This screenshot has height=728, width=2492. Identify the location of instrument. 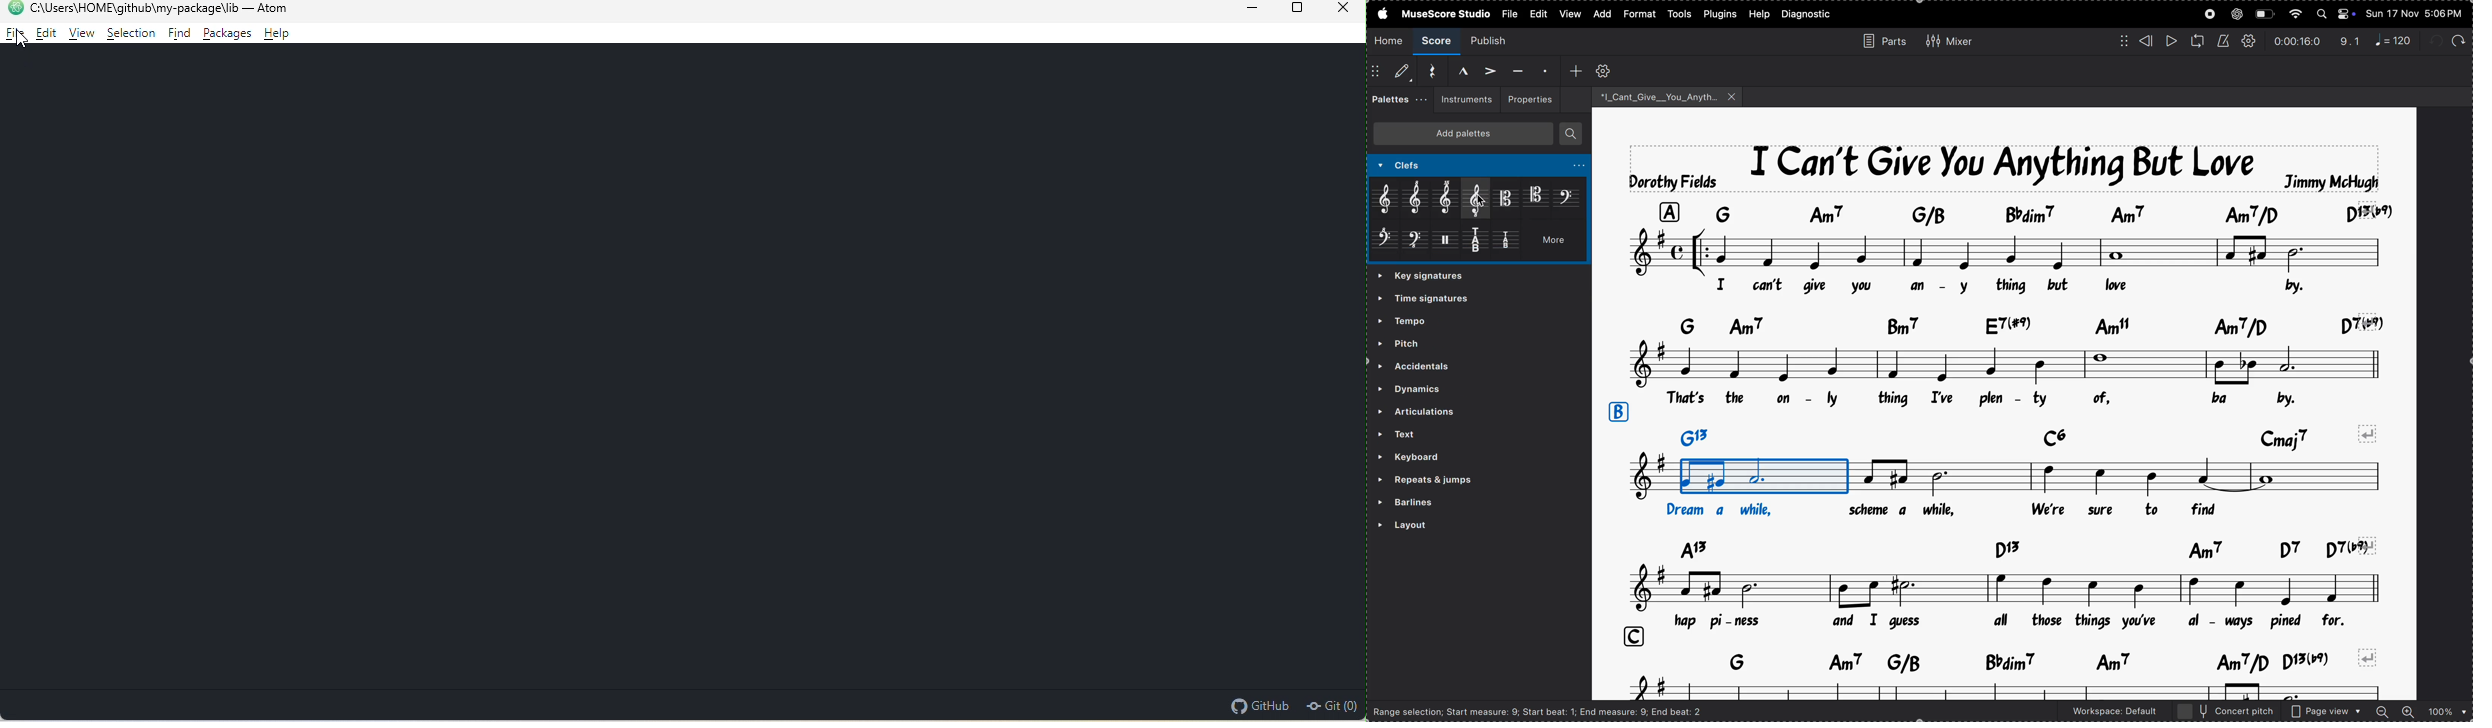
(1463, 100).